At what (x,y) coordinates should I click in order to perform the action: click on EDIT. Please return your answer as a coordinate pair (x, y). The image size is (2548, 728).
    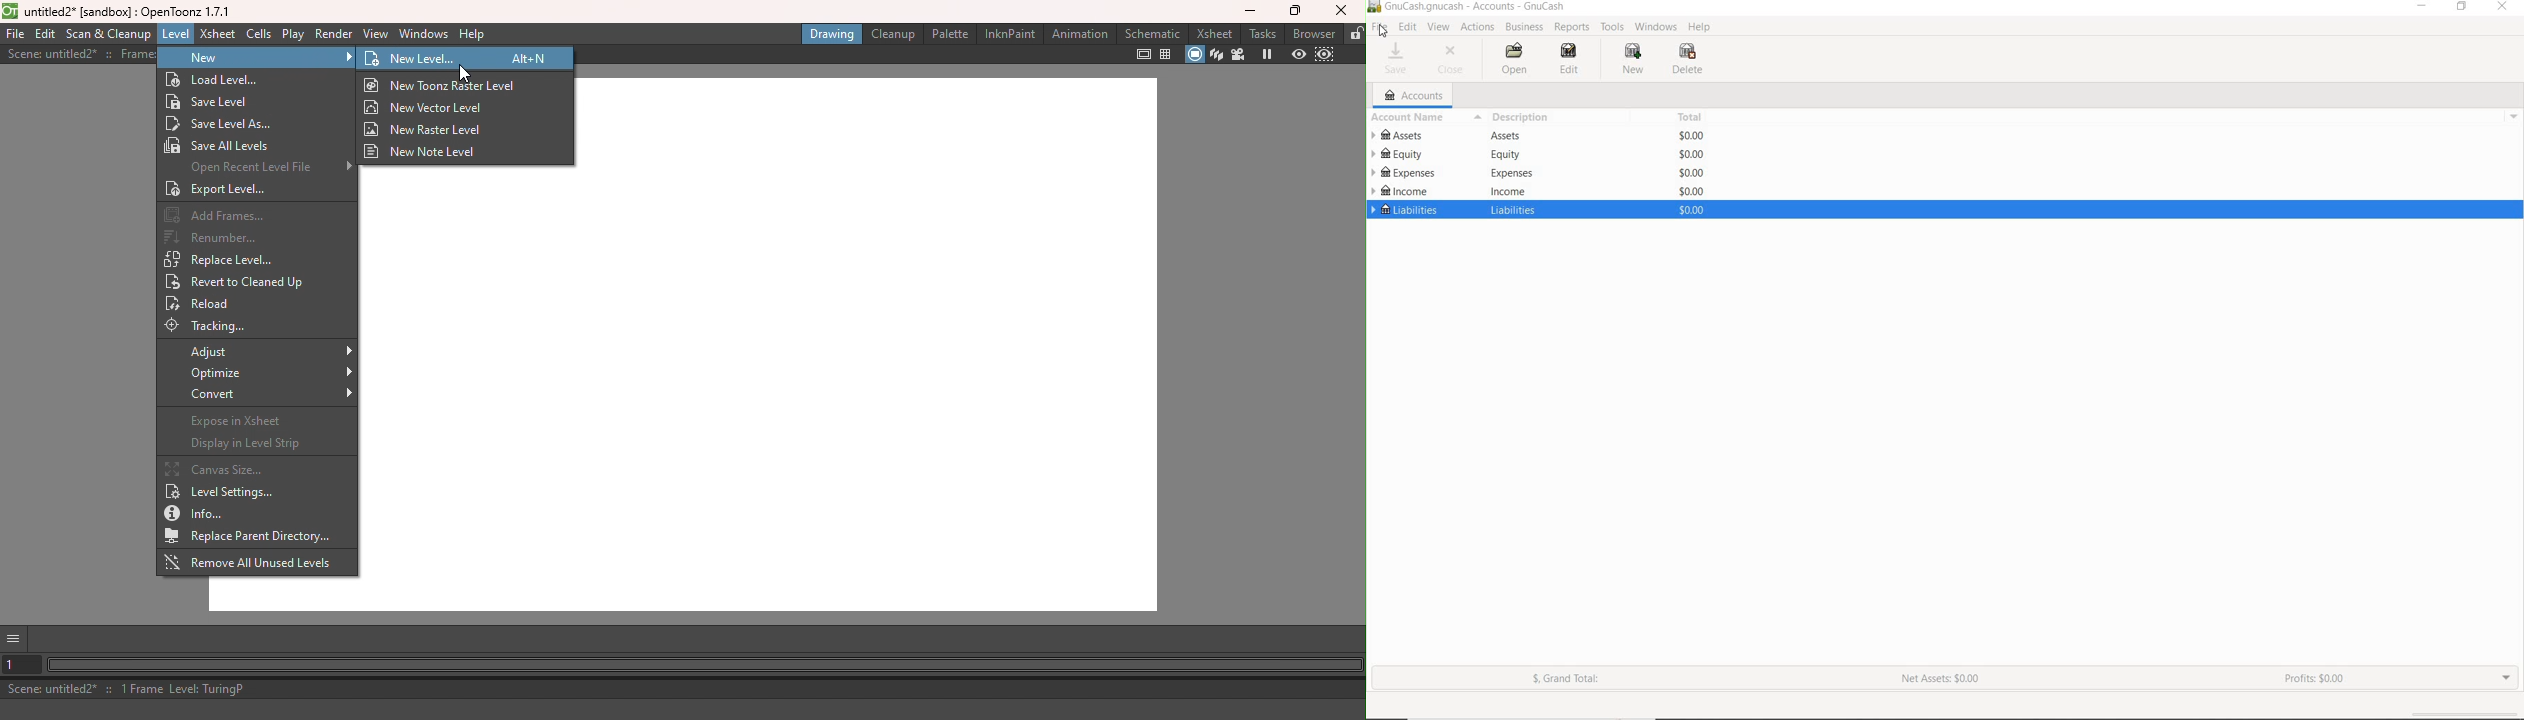
    Looking at the image, I should click on (1566, 61).